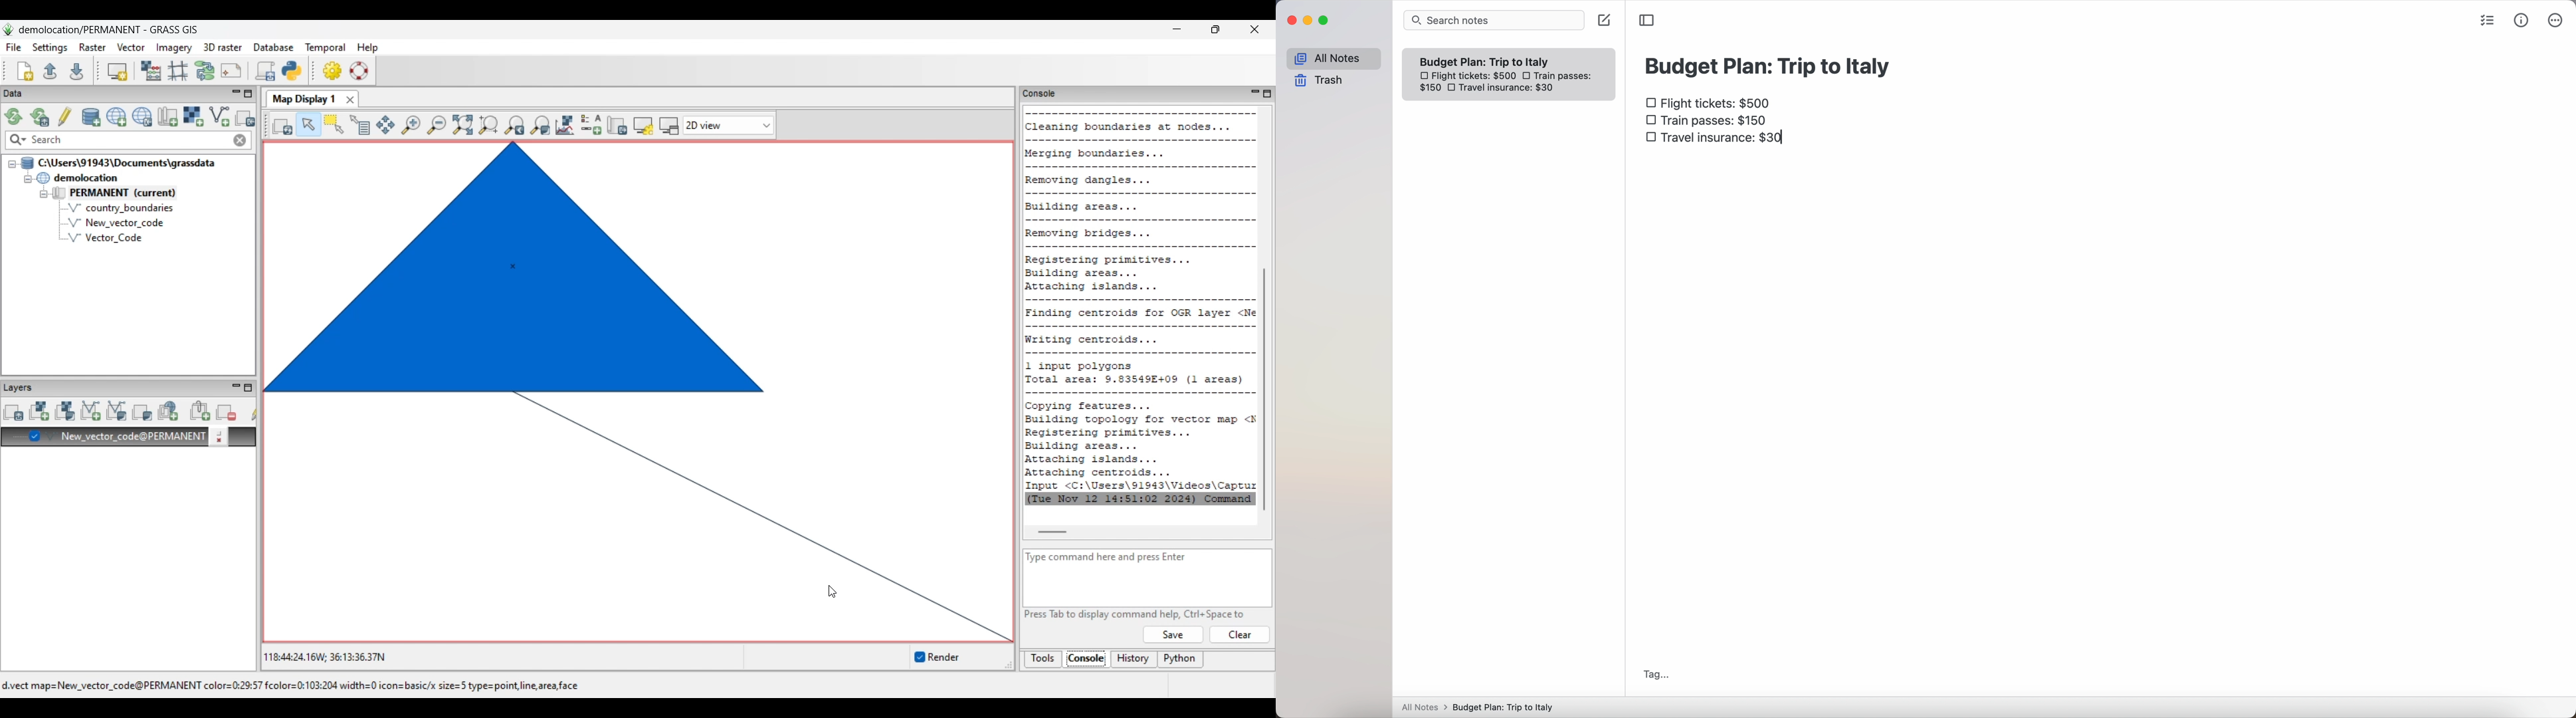  Describe the element at coordinates (168, 411) in the screenshot. I see `Add web service layer` at that location.